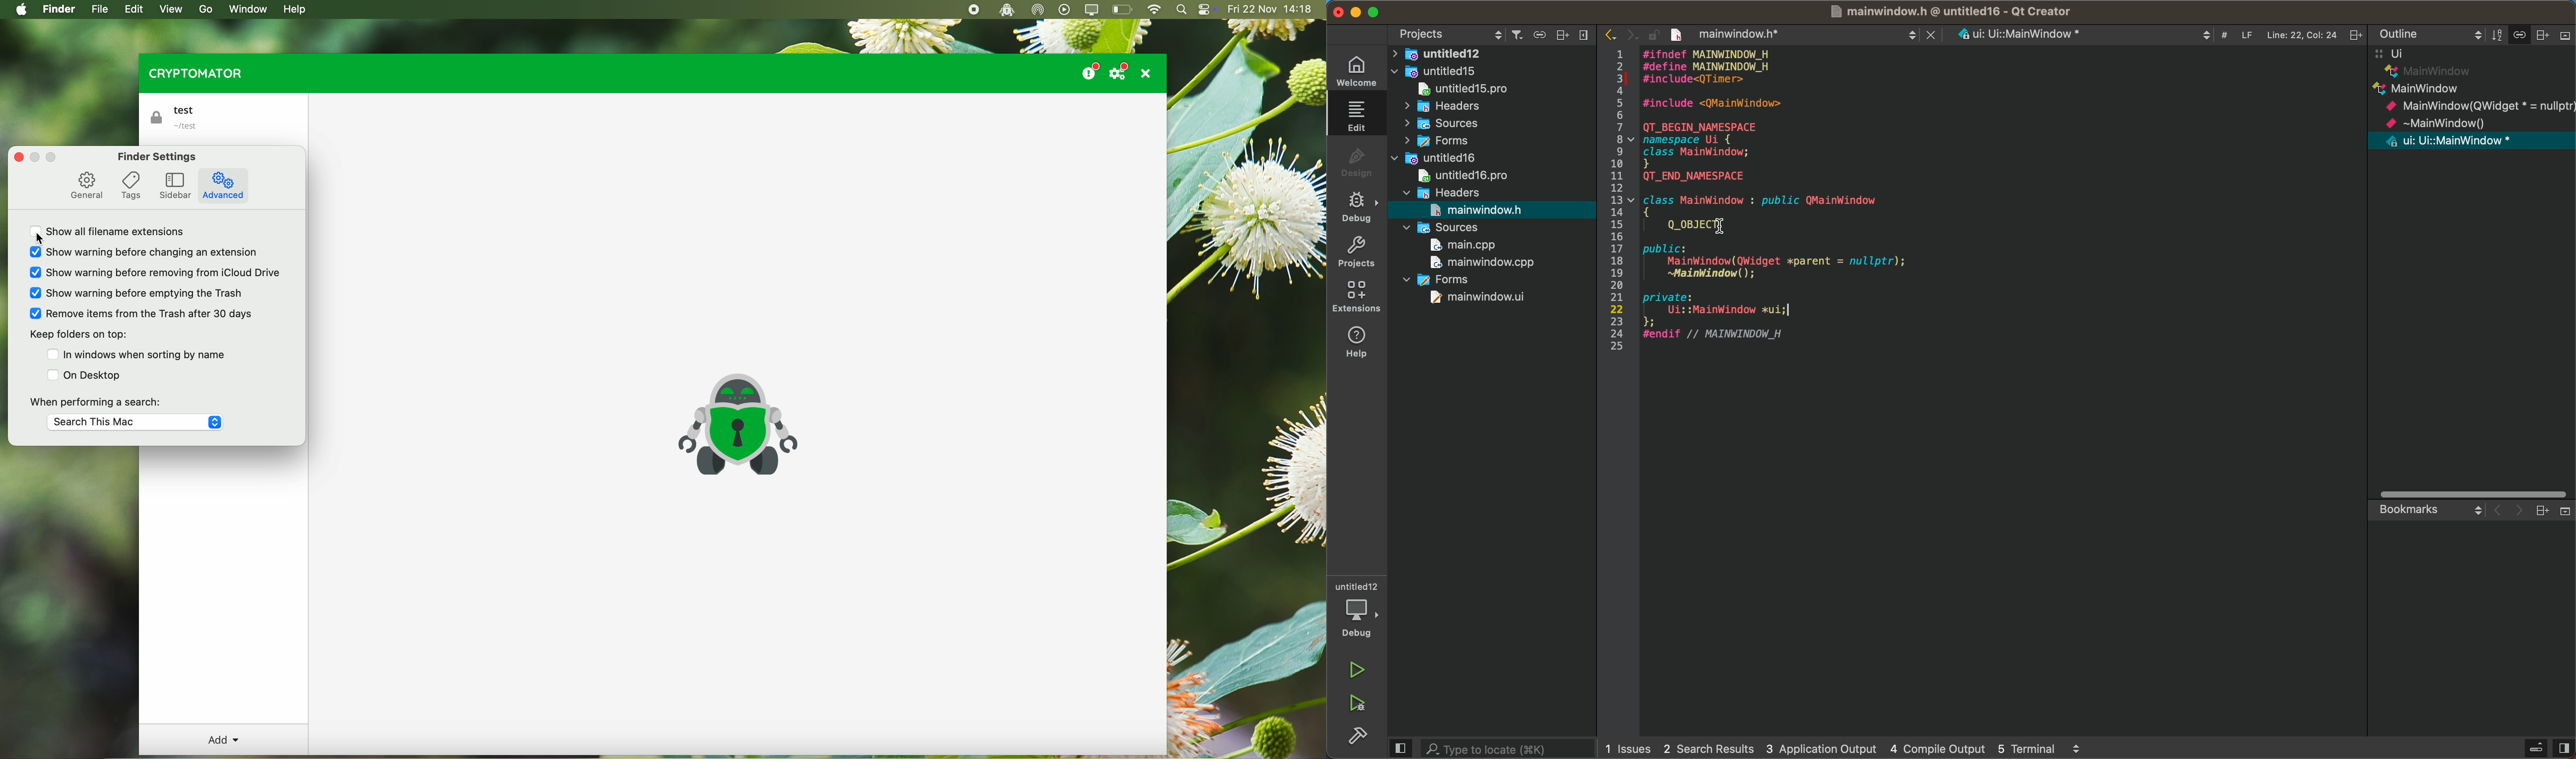  What do you see at coordinates (298, 10) in the screenshot?
I see `help` at bounding box center [298, 10].